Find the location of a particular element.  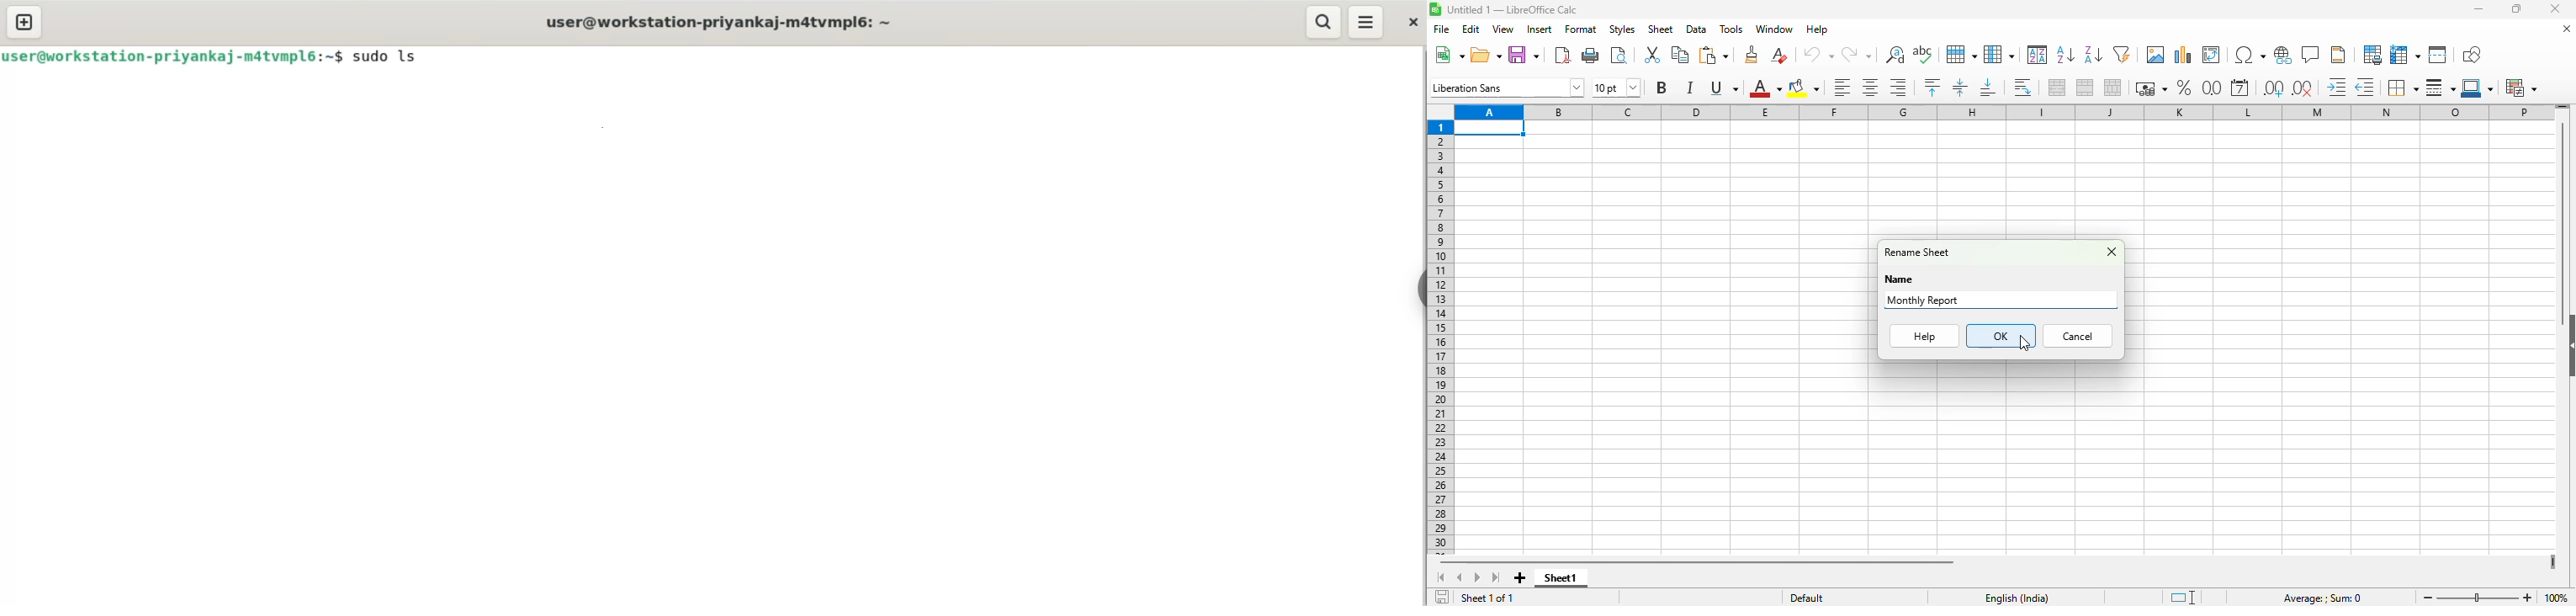

close is located at coordinates (2112, 252).